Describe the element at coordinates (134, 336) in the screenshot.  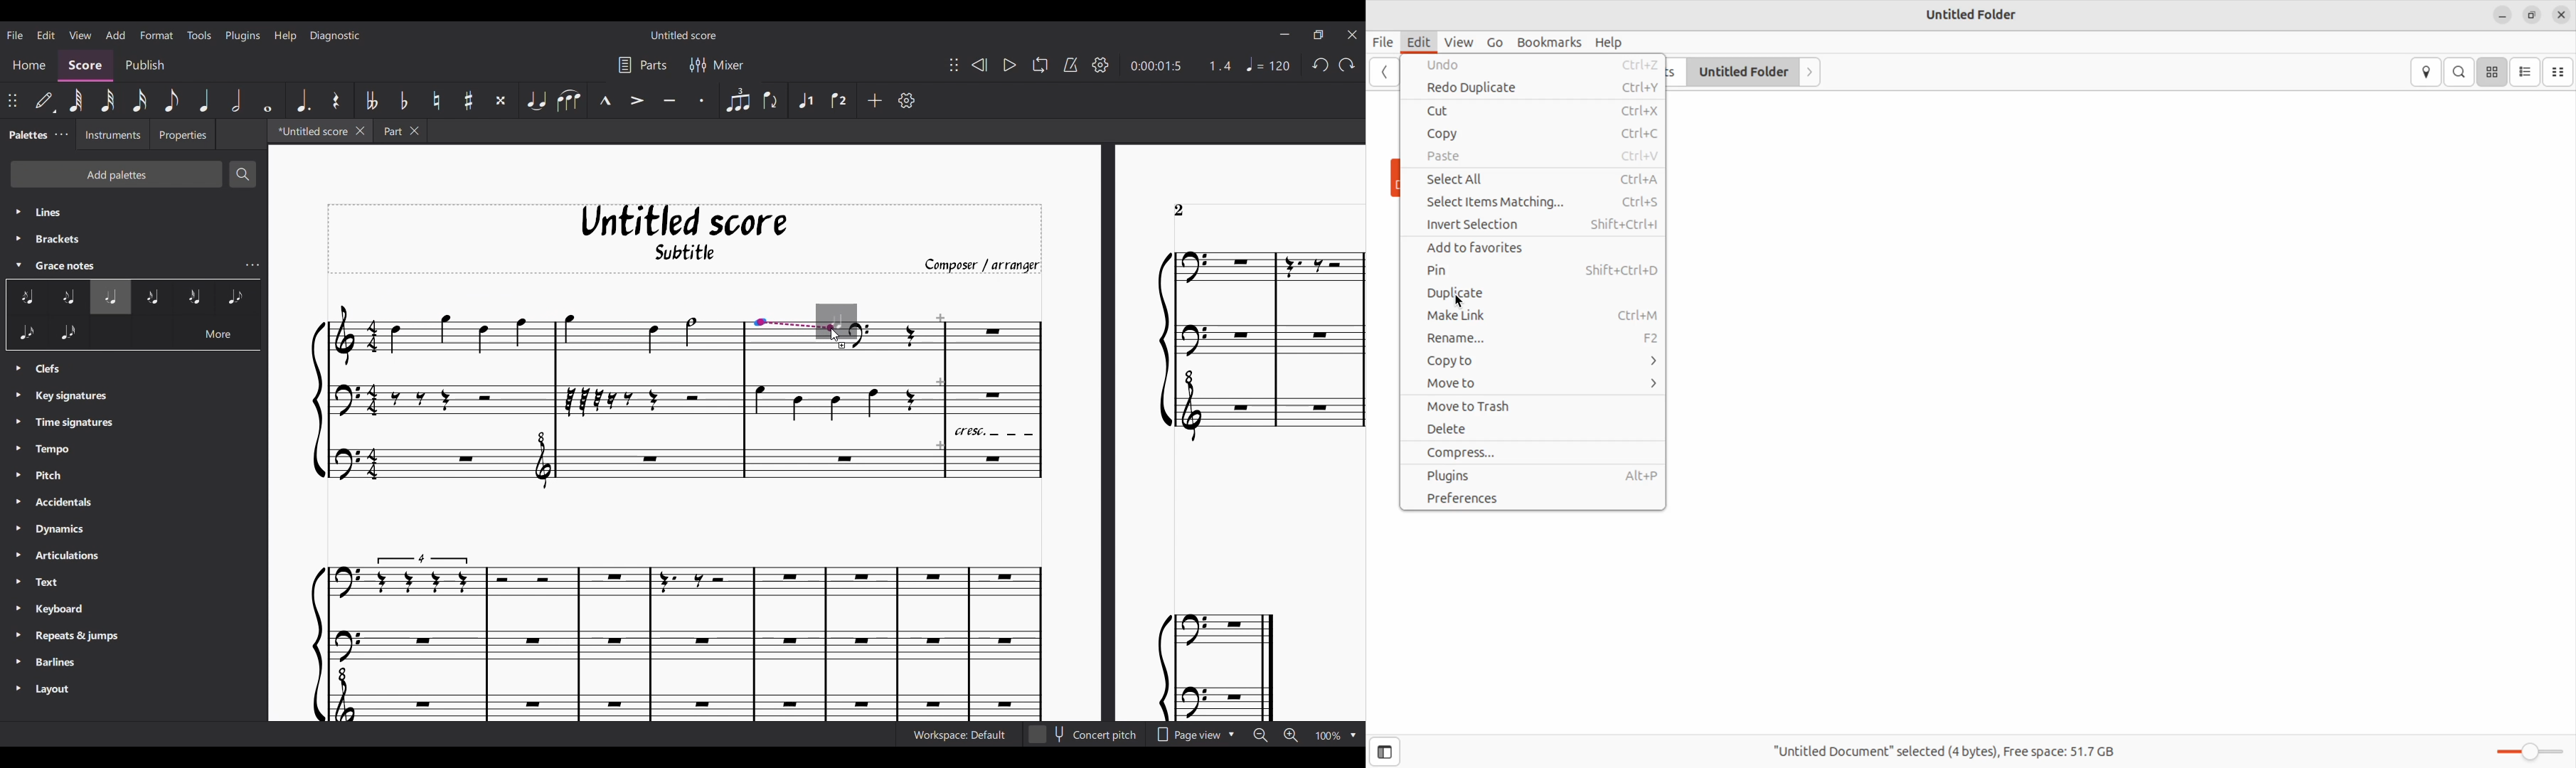
I see `Grace note options` at that location.